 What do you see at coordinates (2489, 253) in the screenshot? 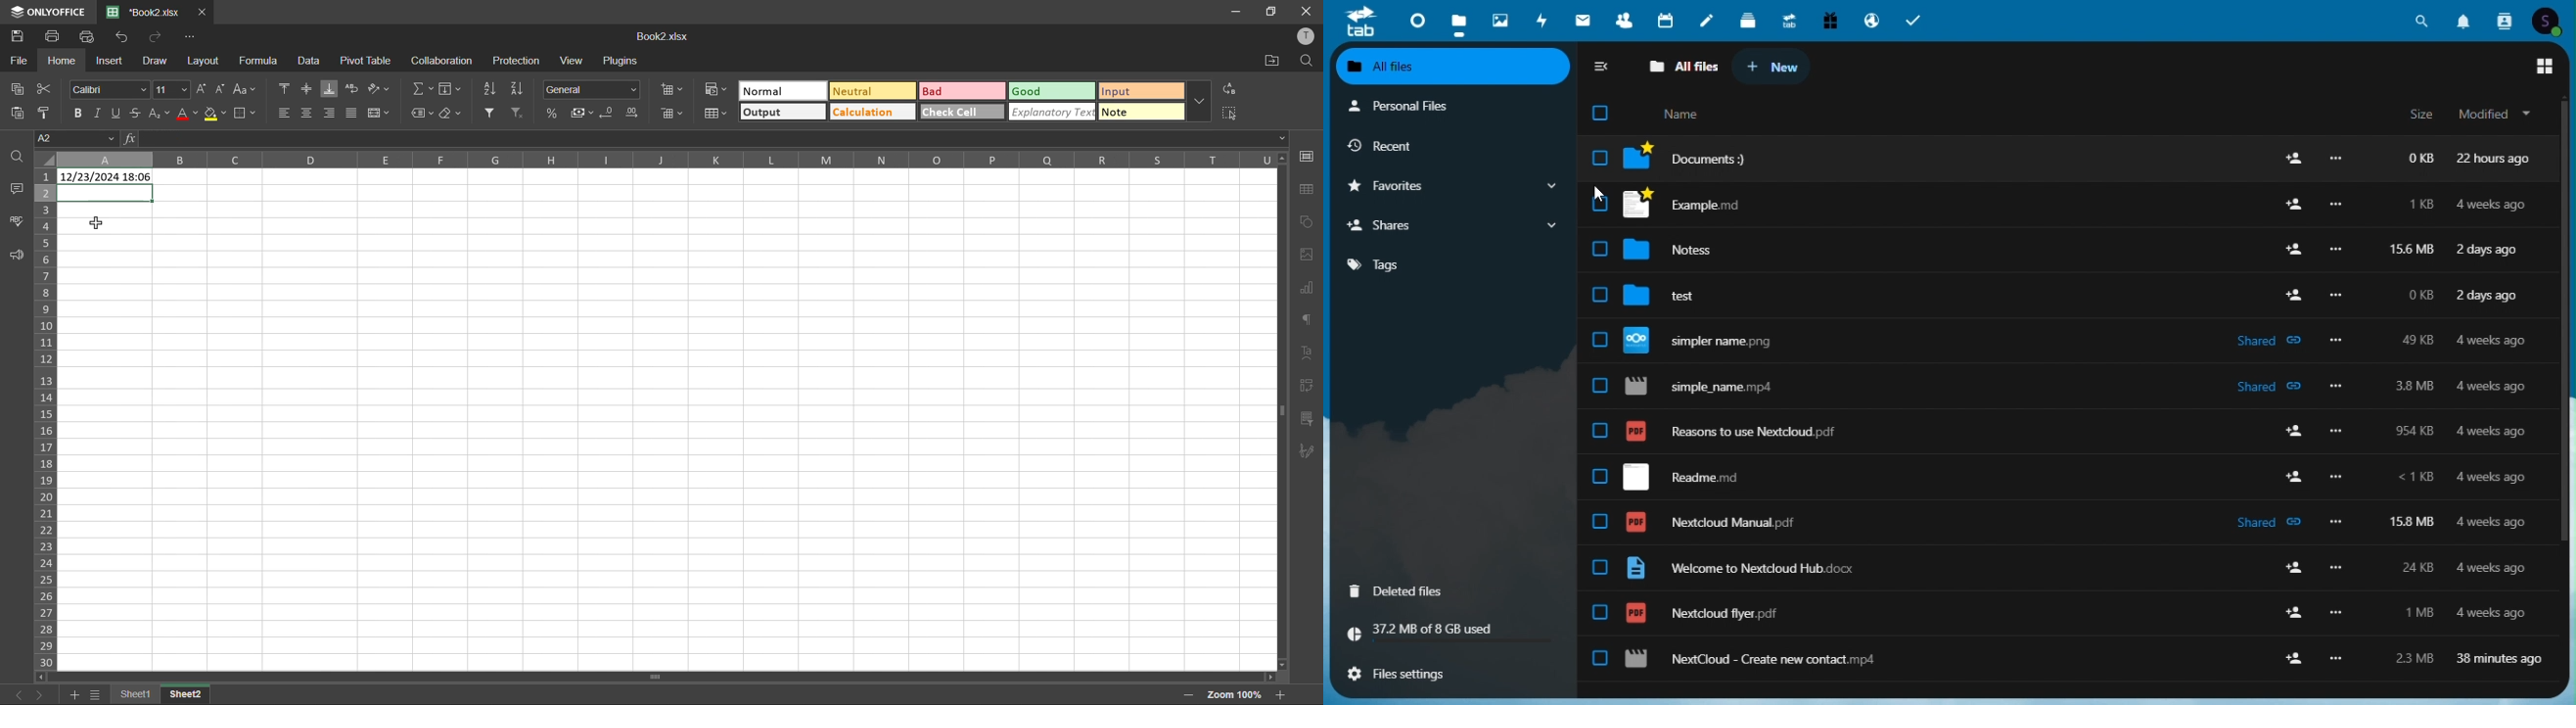
I see `2 days ago` at bounding box center [2489, 253].